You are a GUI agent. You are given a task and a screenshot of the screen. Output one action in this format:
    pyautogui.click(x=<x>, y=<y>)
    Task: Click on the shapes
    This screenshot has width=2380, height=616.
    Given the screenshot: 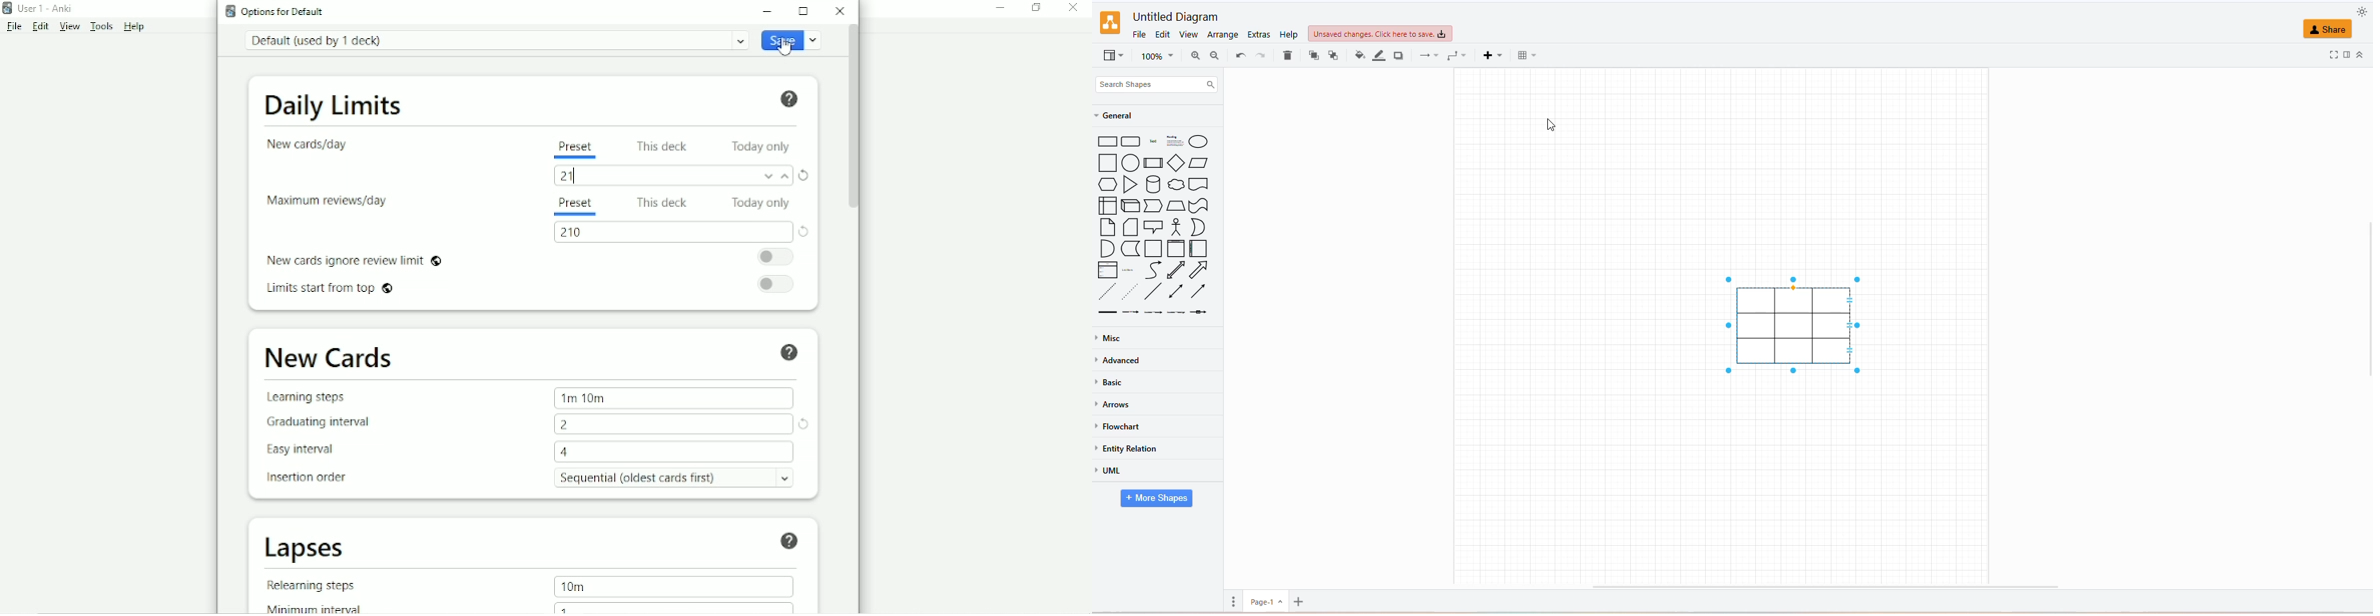 What is the action you would take?
    pyautogui.click(x=1158, y=227)
    